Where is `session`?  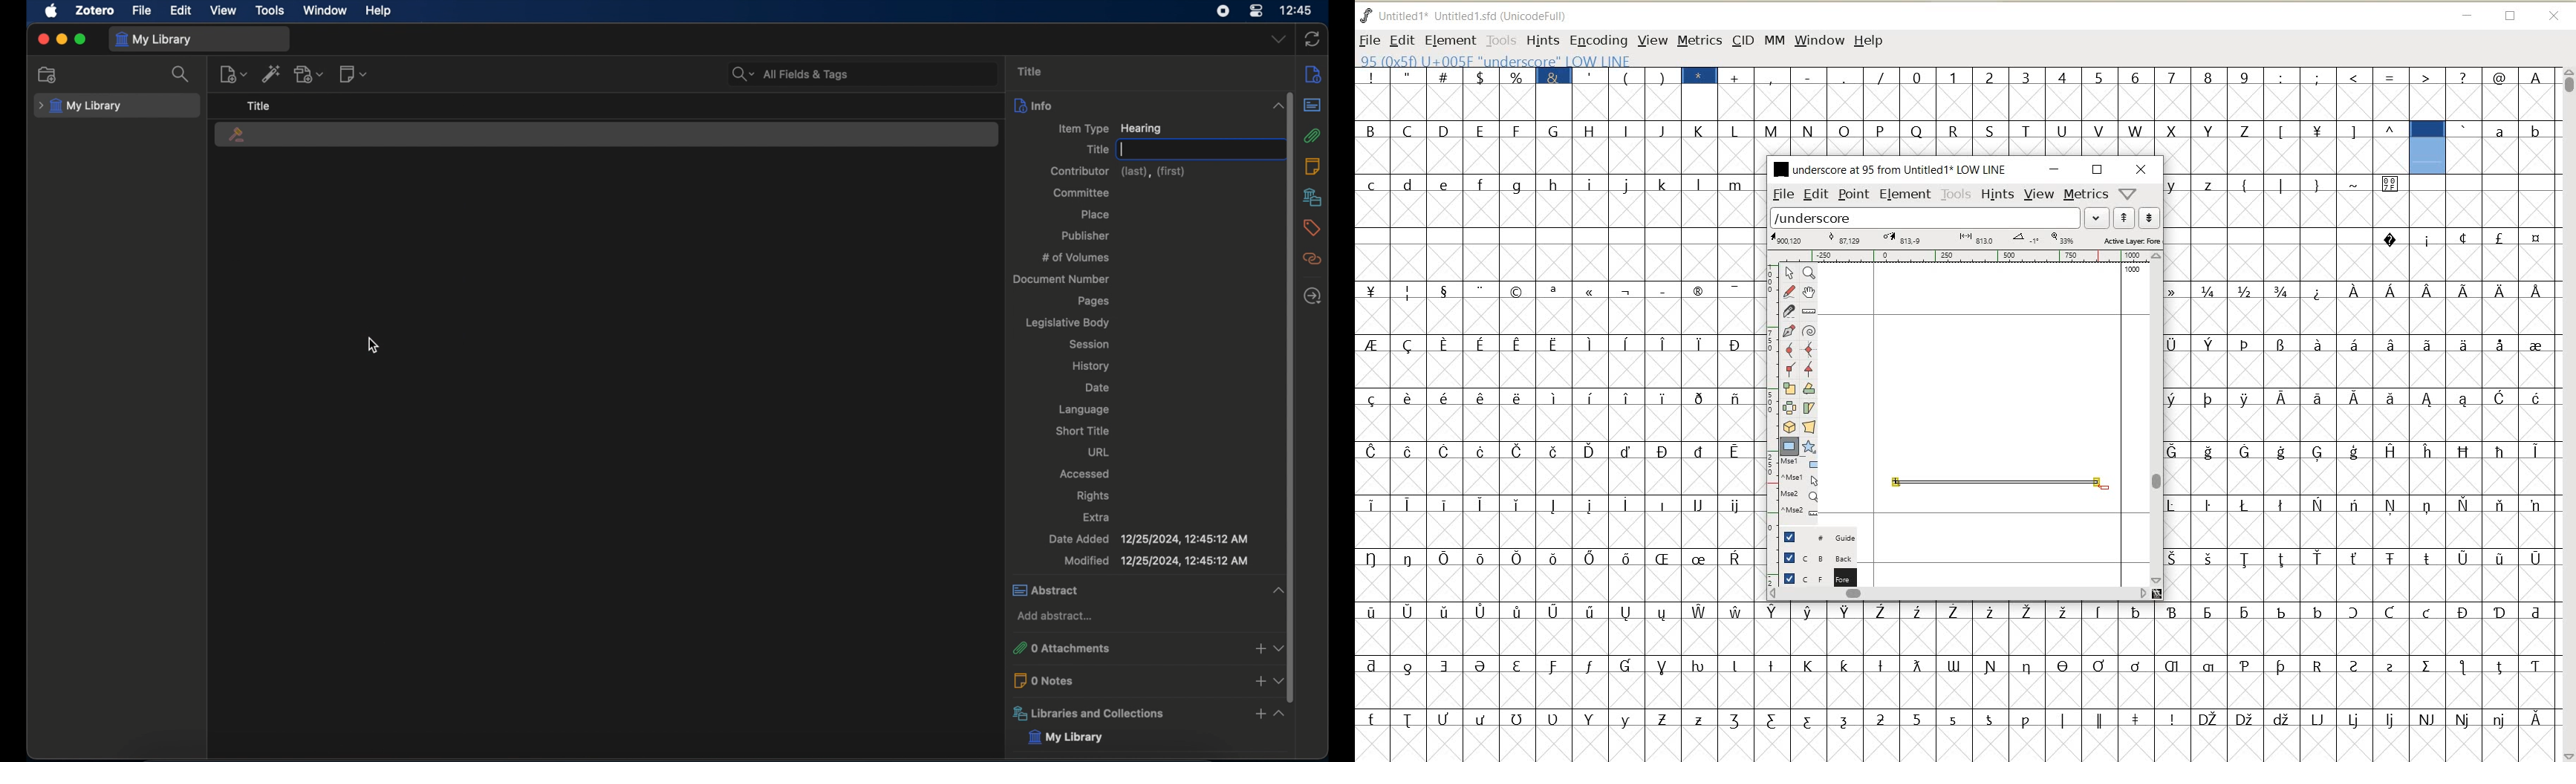
session is located at coordinates (1088, 344).